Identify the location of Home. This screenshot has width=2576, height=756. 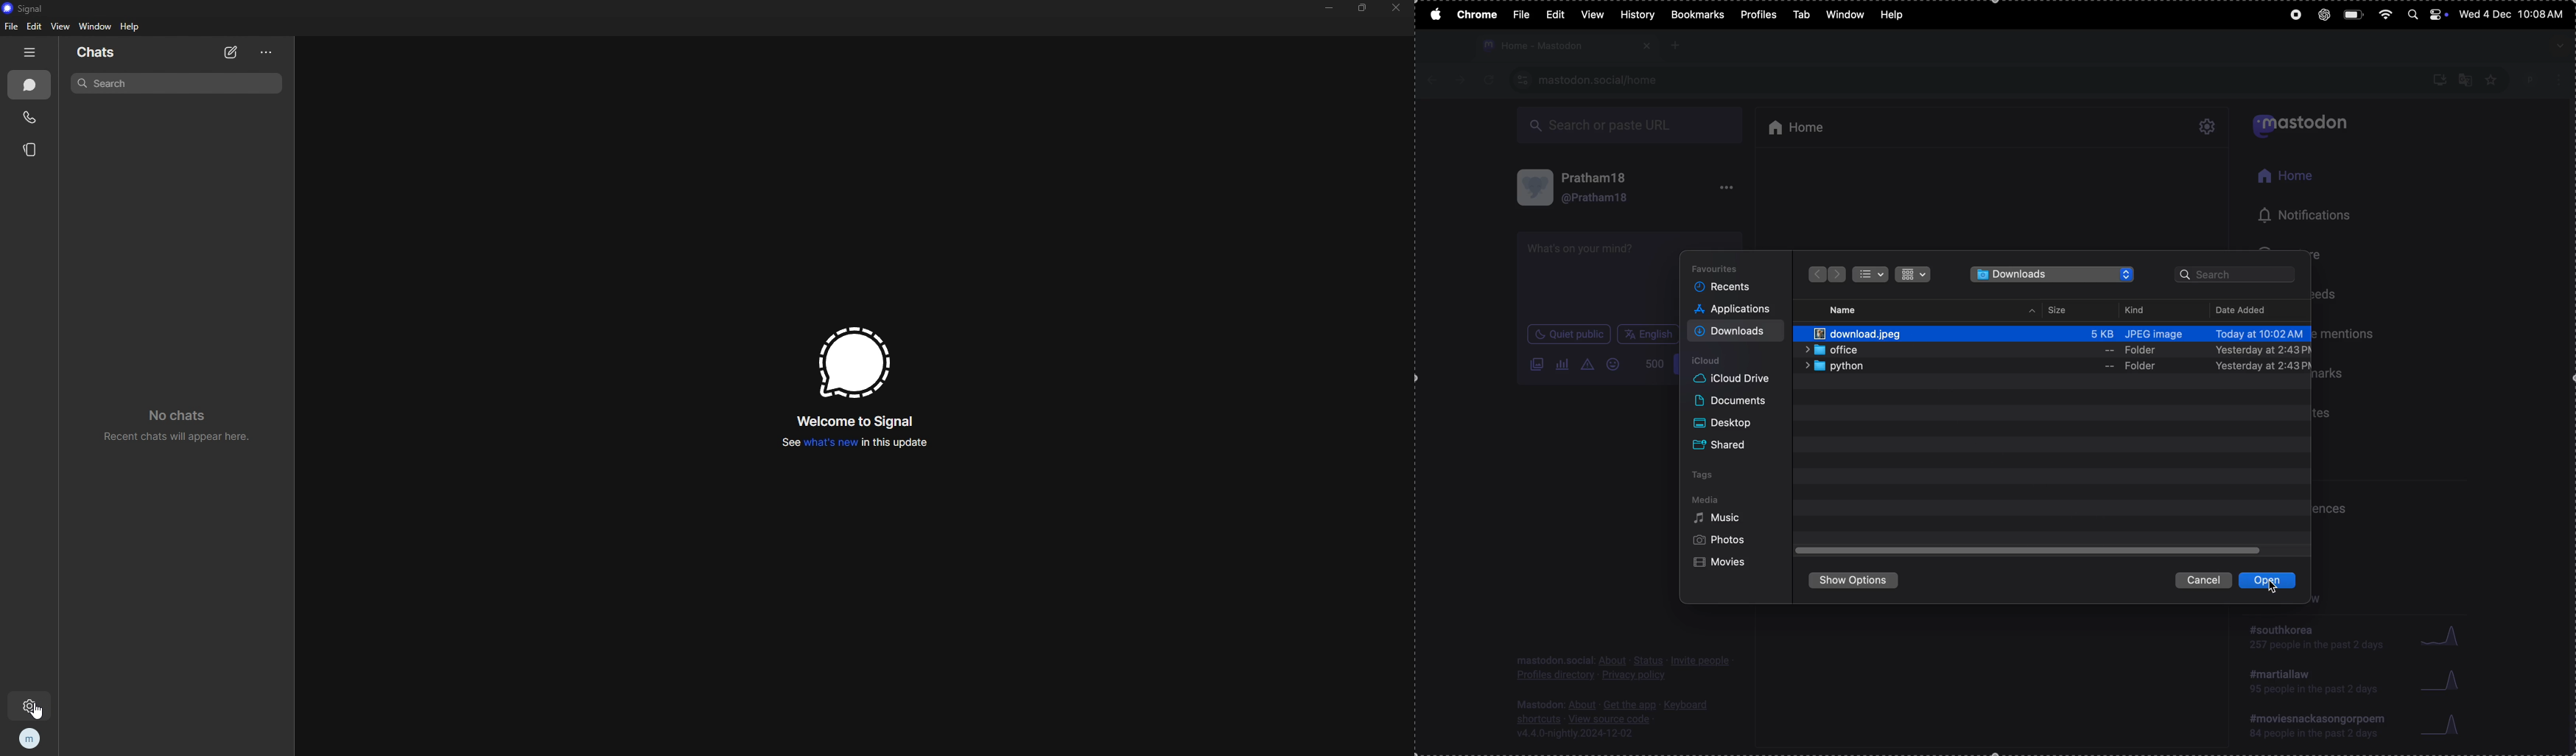
(2285, 177).